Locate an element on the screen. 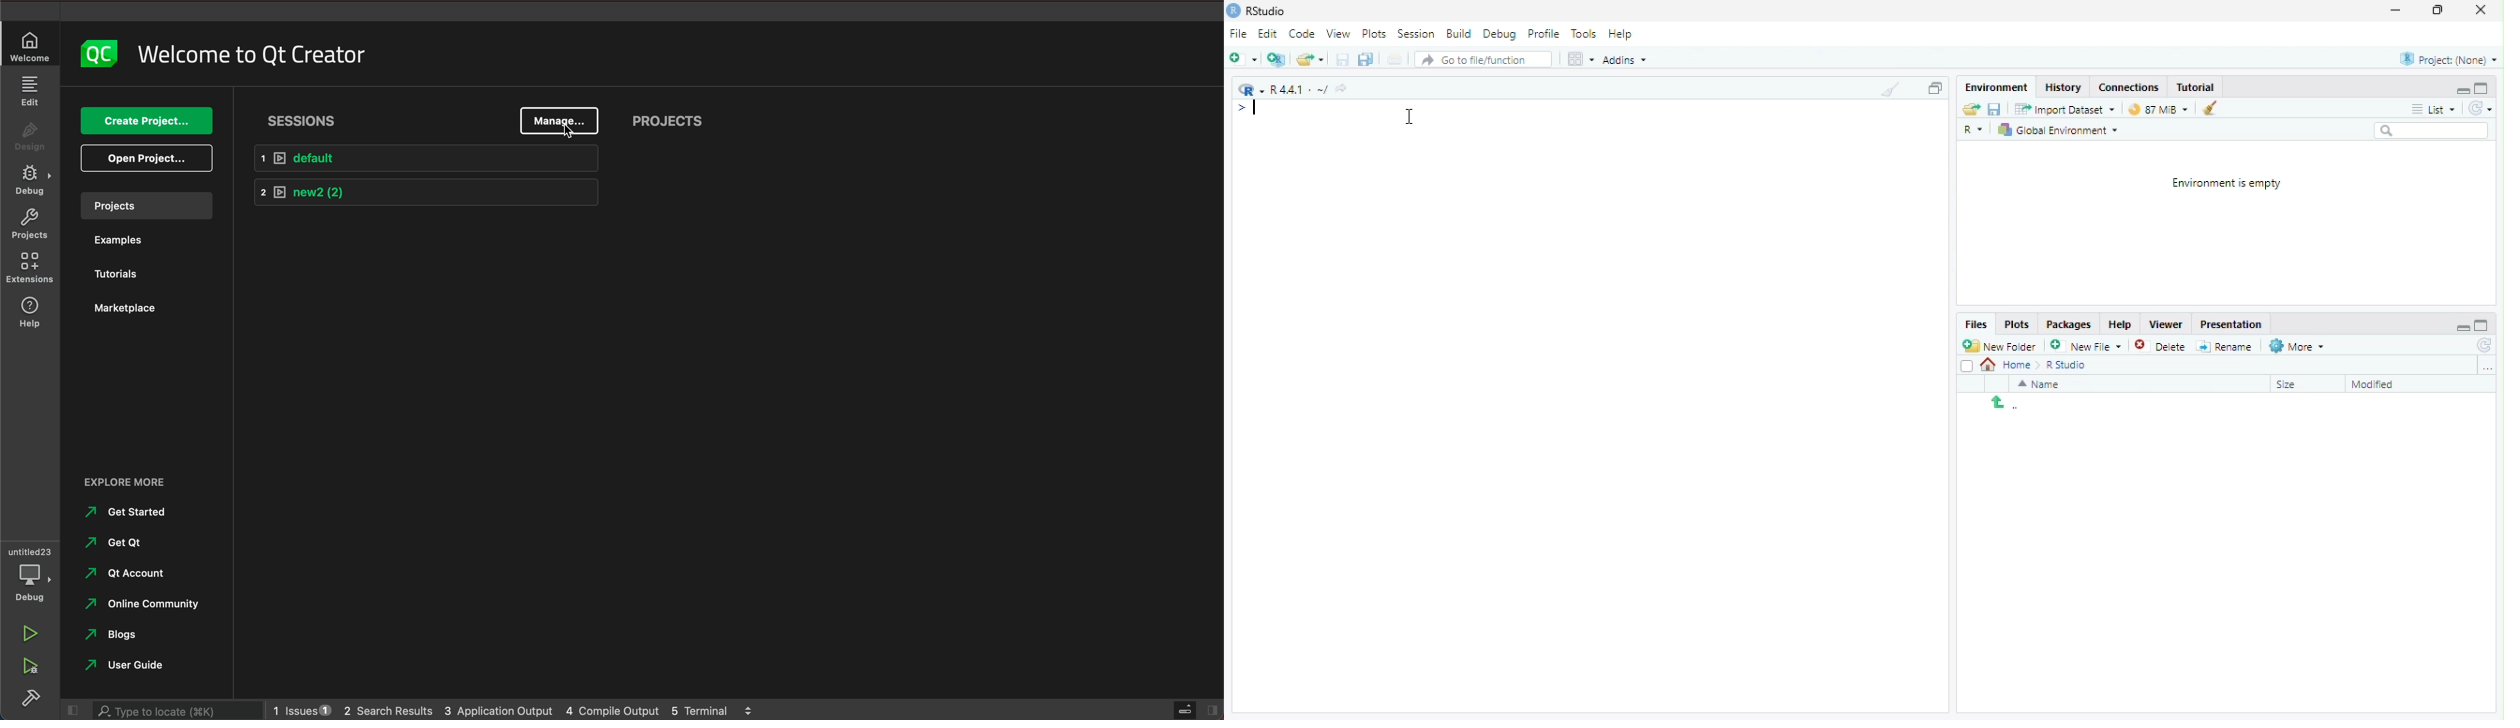 The image size is (2520, 728). 87 MiB is located at coordinates (2158, 107).